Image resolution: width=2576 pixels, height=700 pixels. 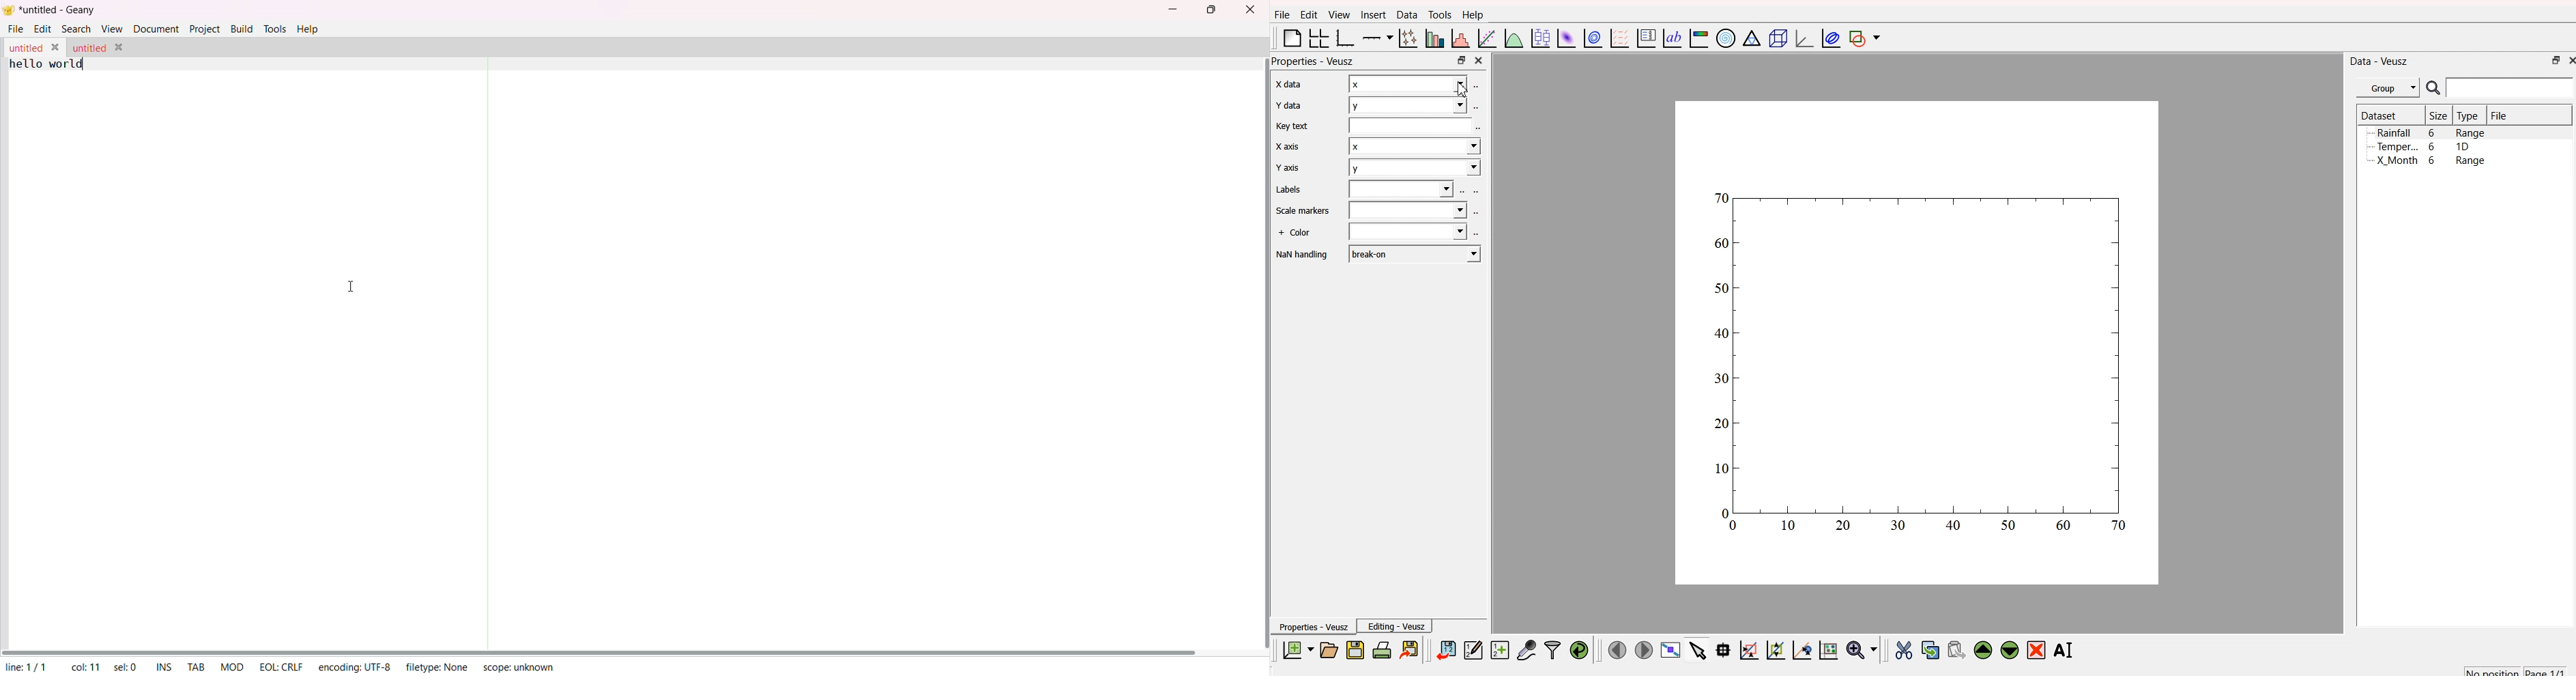 I want to click on search bar, so click(x=2513, y=89).